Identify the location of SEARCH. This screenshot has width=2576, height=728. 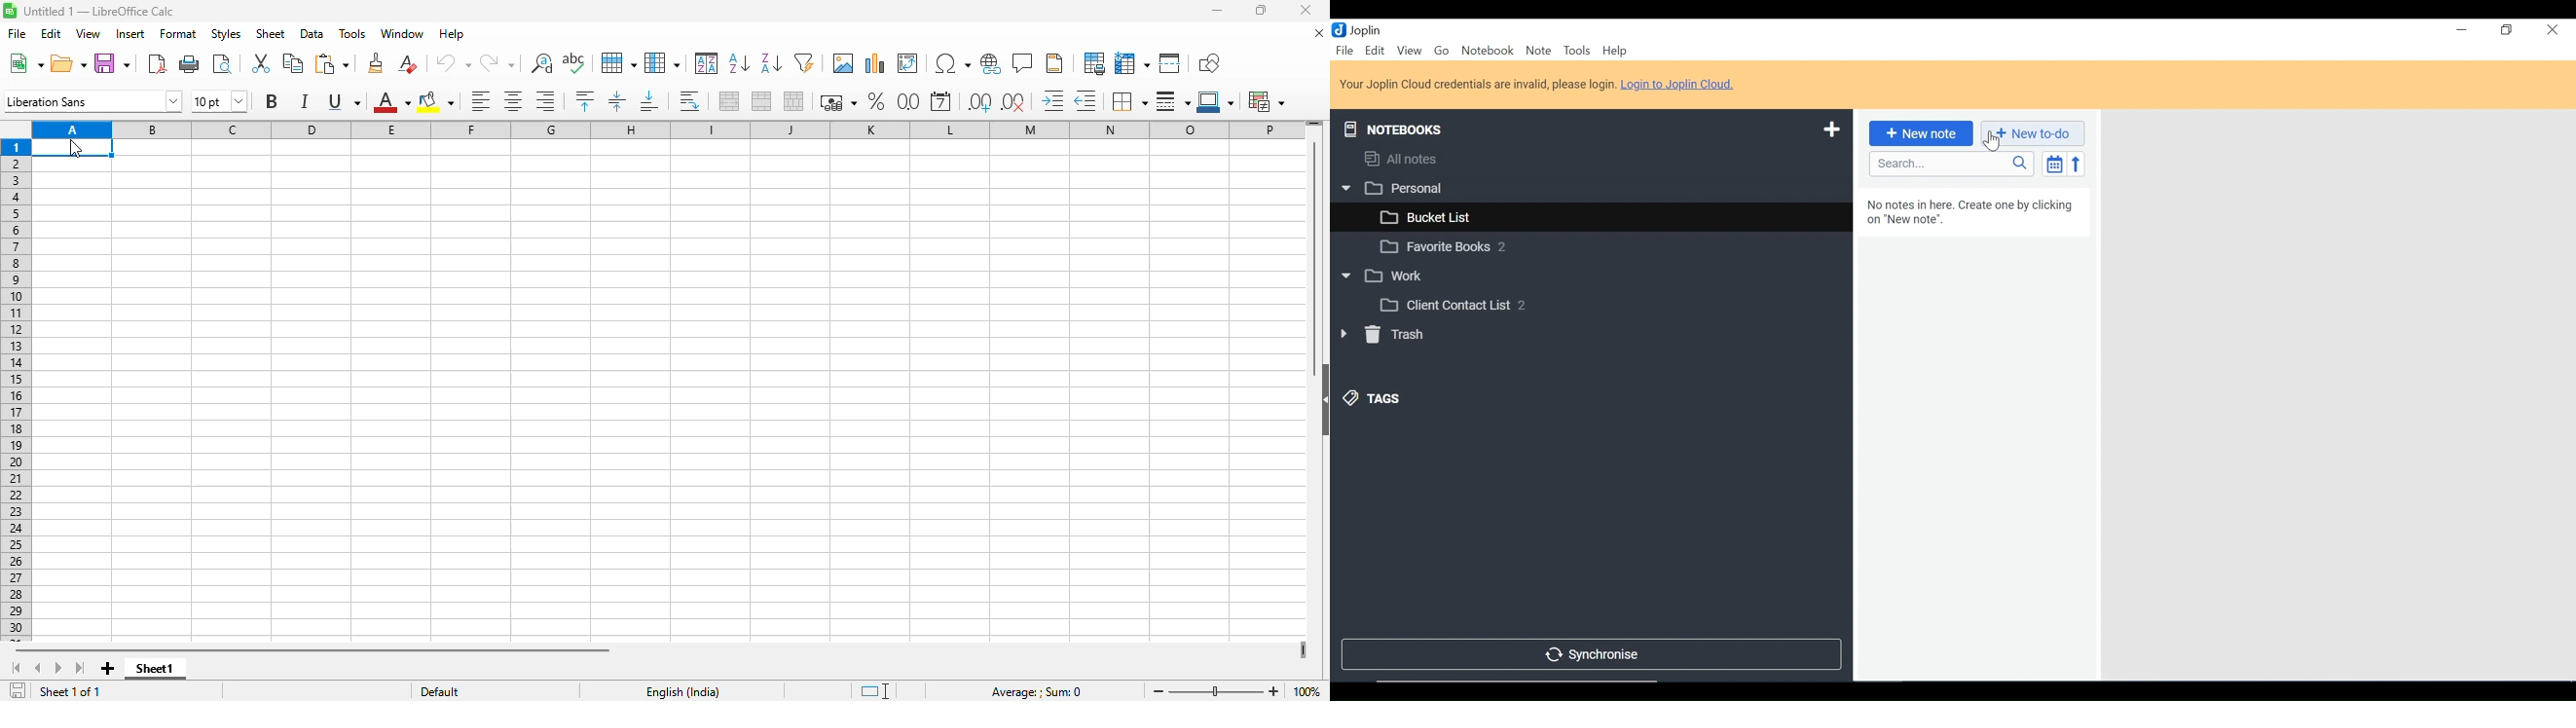
(1952, 164).